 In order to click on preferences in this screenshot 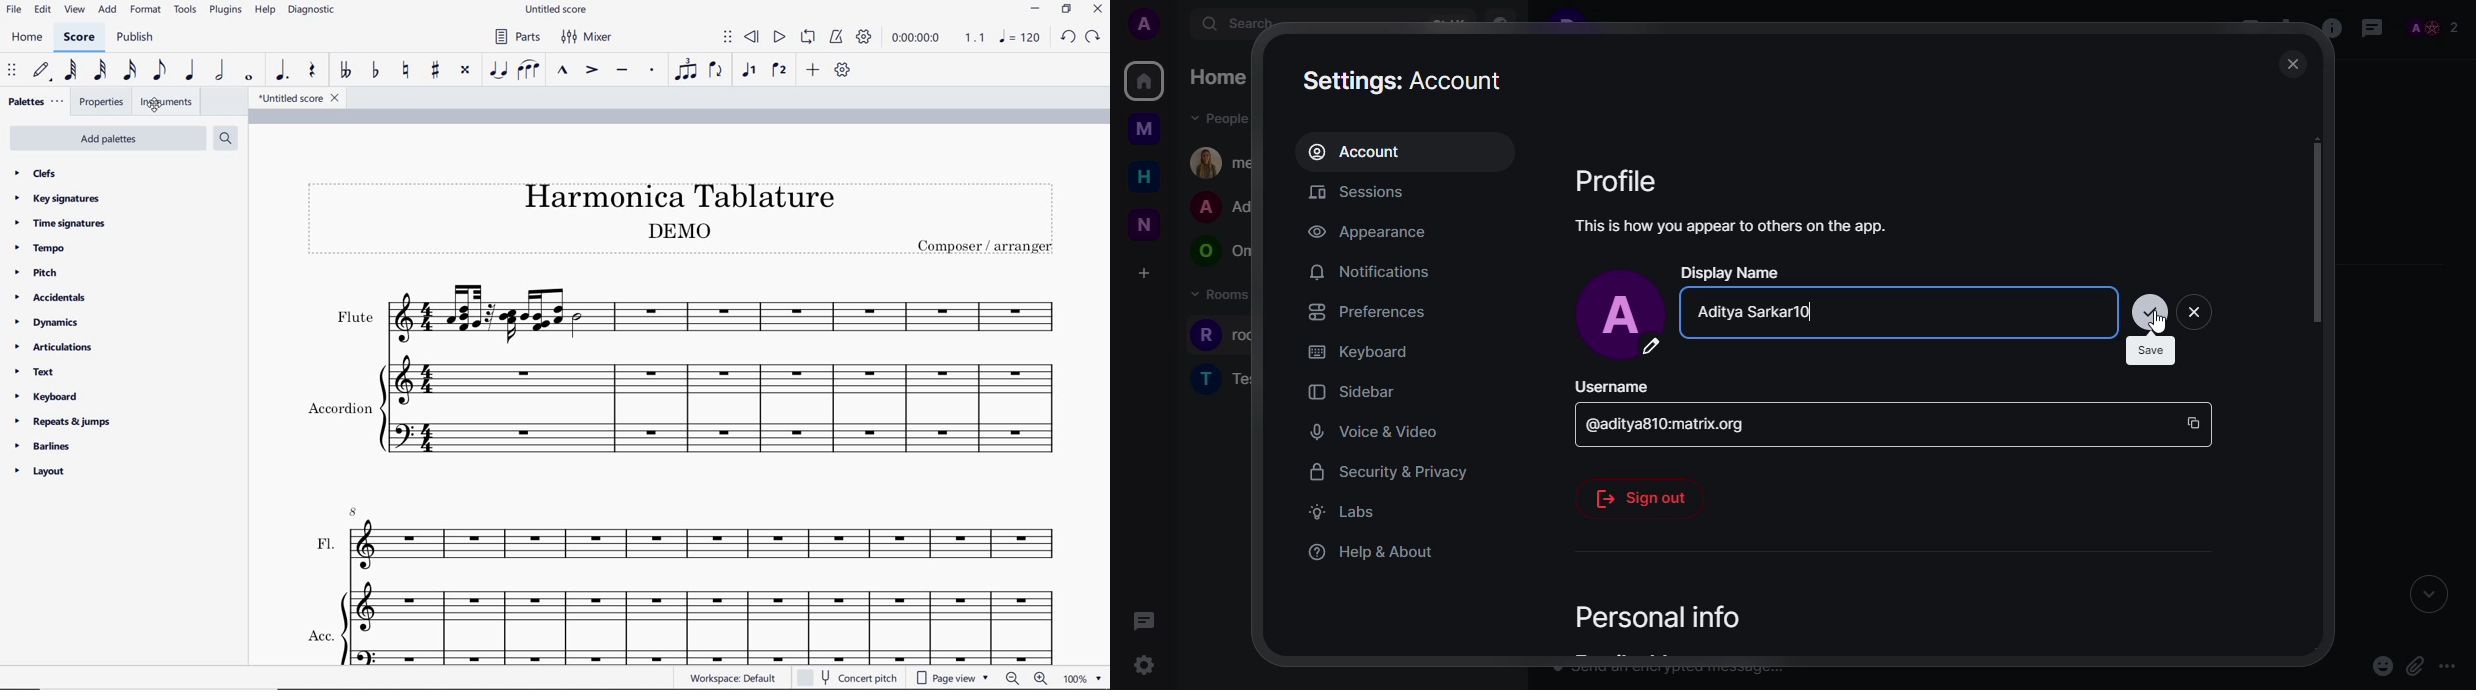, I will do `click(1367, 311)`.